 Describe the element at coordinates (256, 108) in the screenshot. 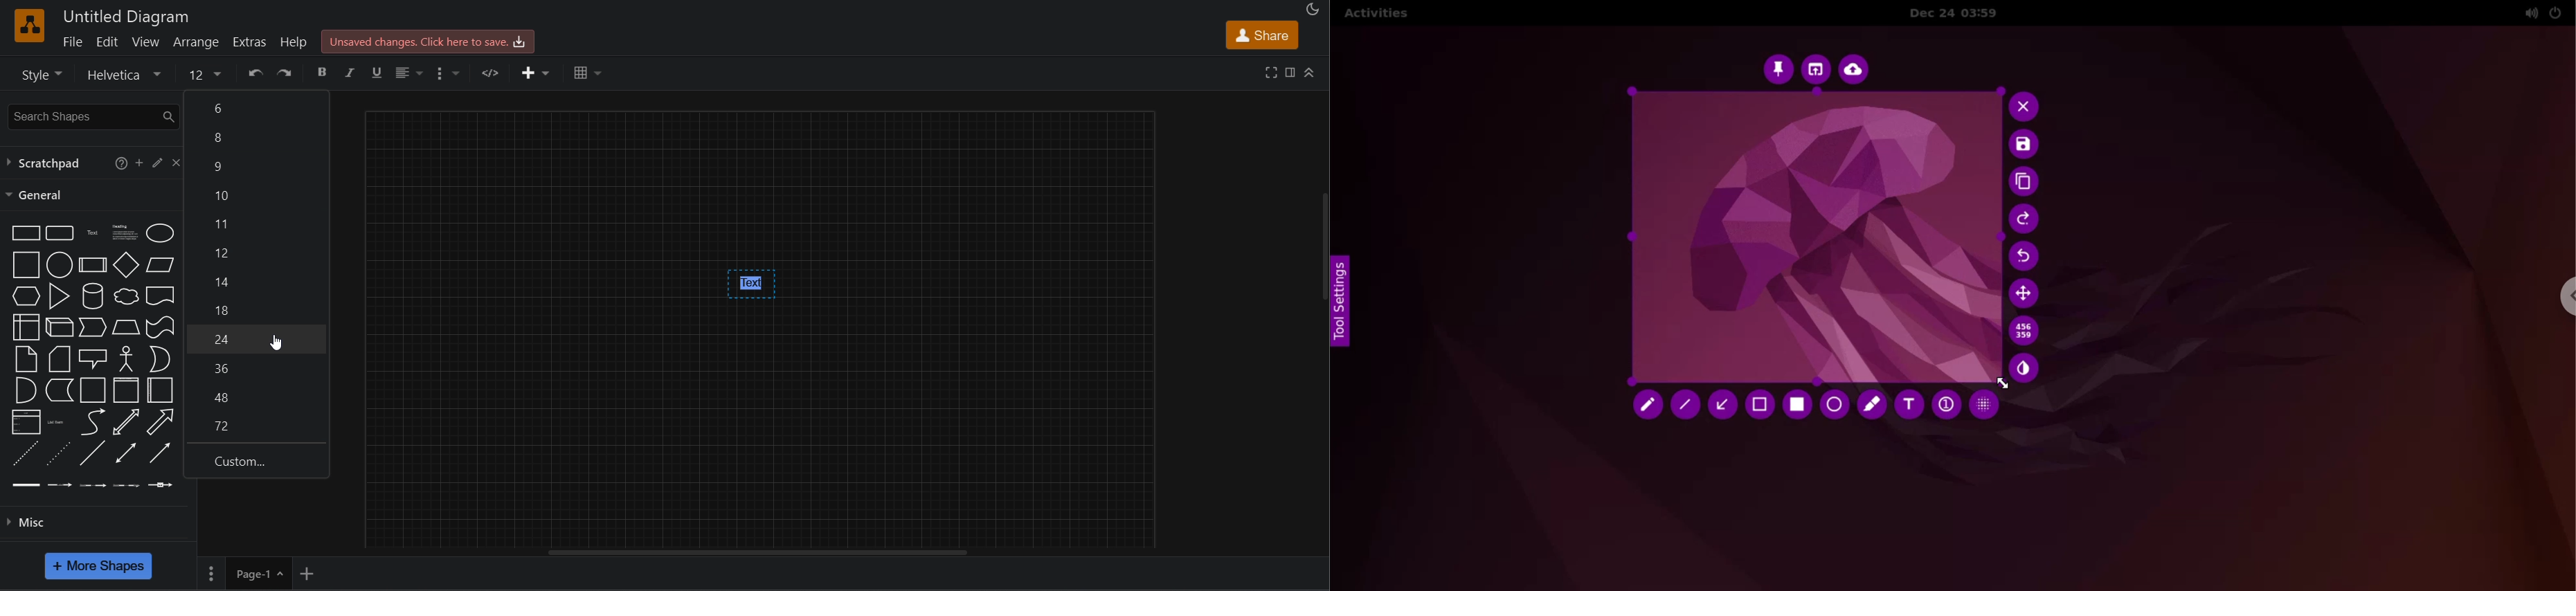

I see `6` at that location.